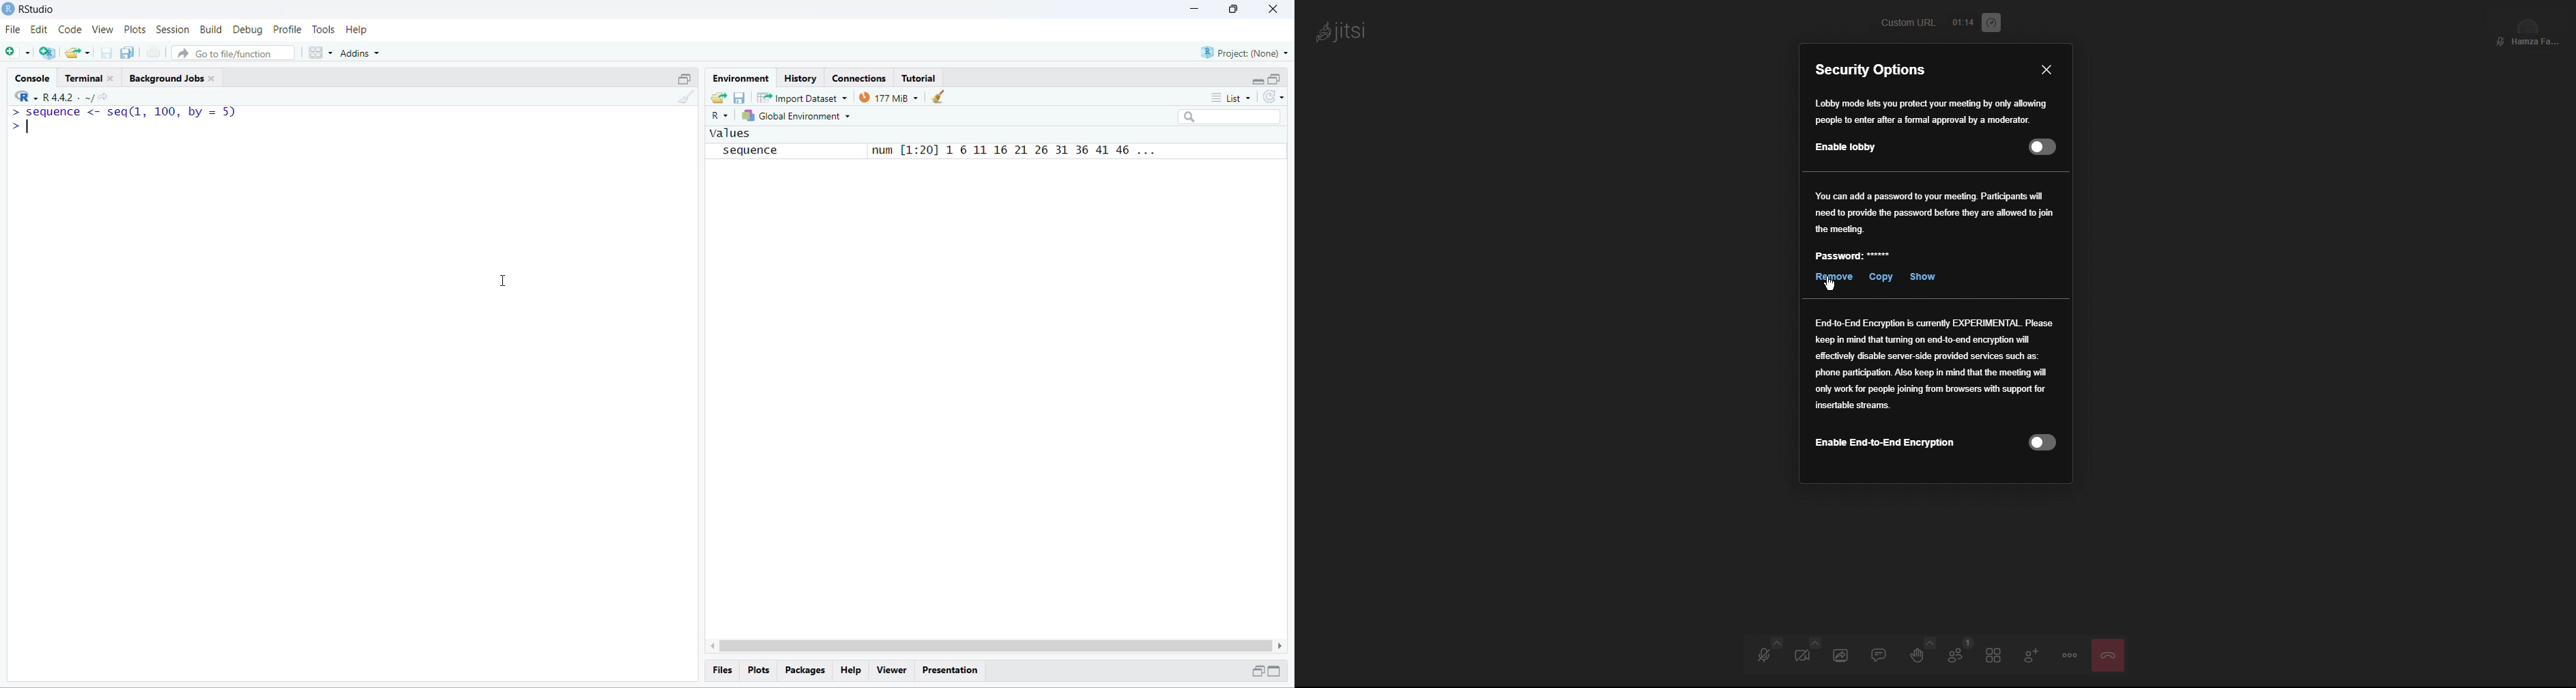 The image size is (2576, 700). Describe the element at coordinates (173, 30) in the screenshot. I see `session` at that location.